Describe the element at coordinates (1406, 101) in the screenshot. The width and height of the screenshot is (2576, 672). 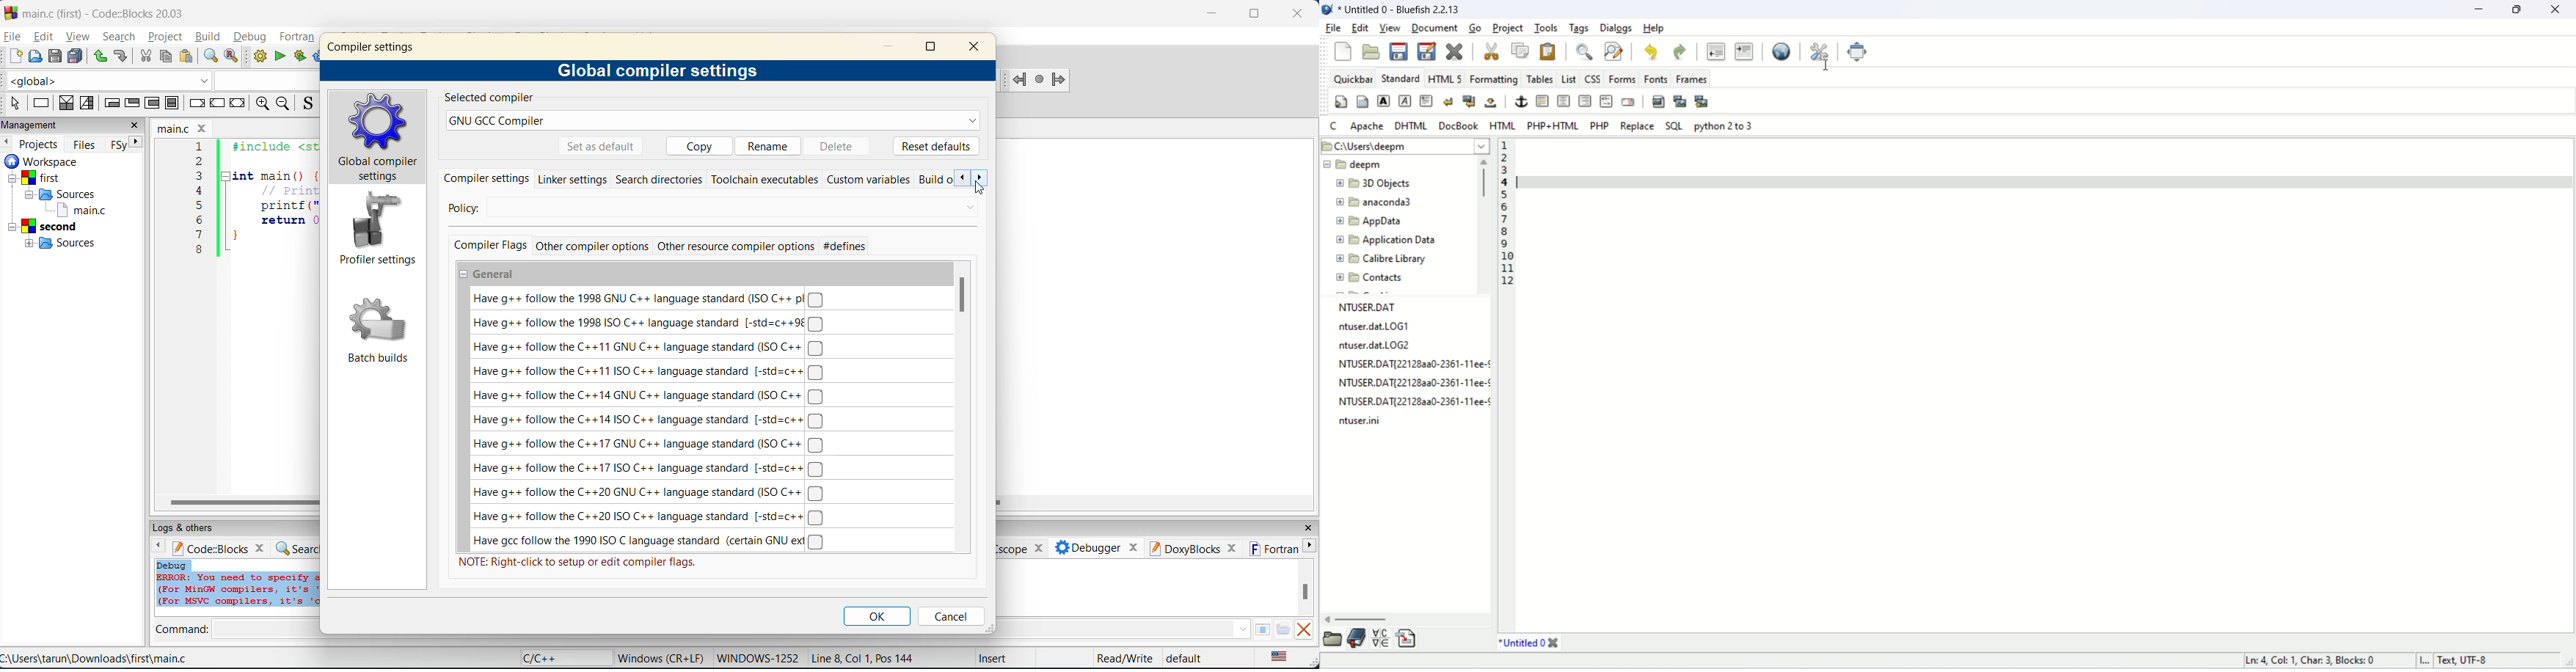
I see `emphasis` at that location.